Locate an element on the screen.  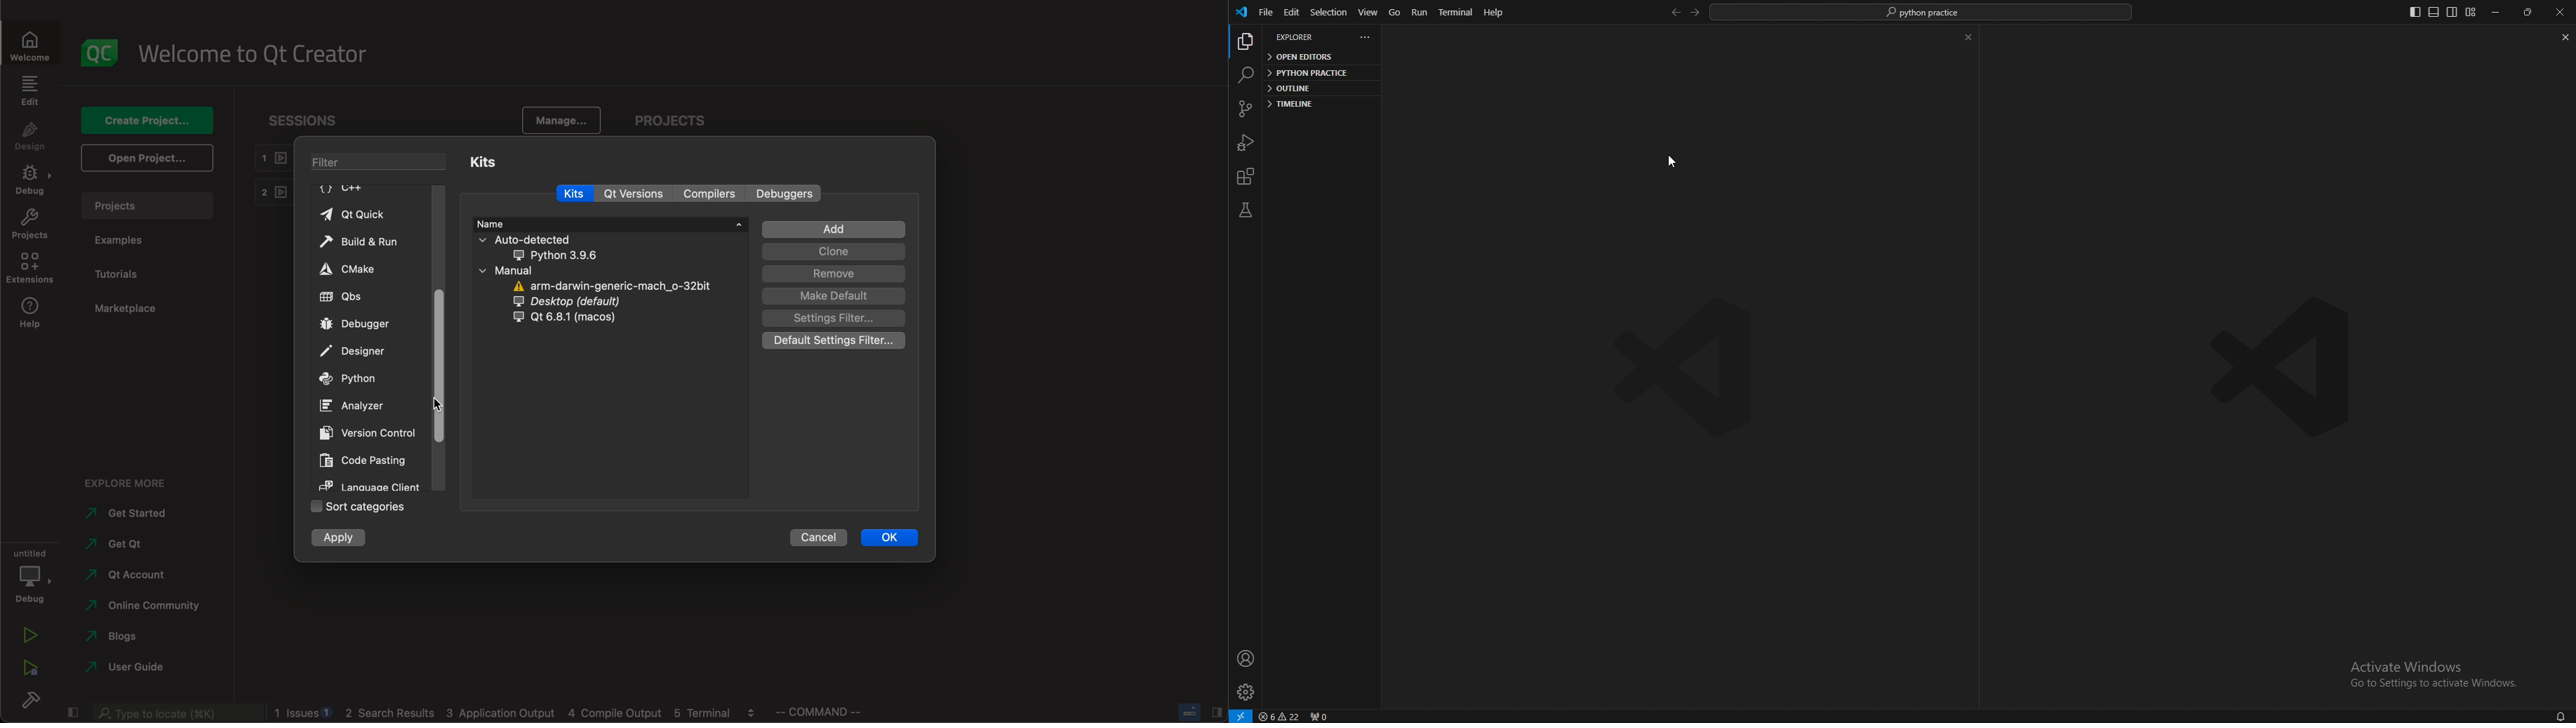
selection is located at coordinates (1328, 12).